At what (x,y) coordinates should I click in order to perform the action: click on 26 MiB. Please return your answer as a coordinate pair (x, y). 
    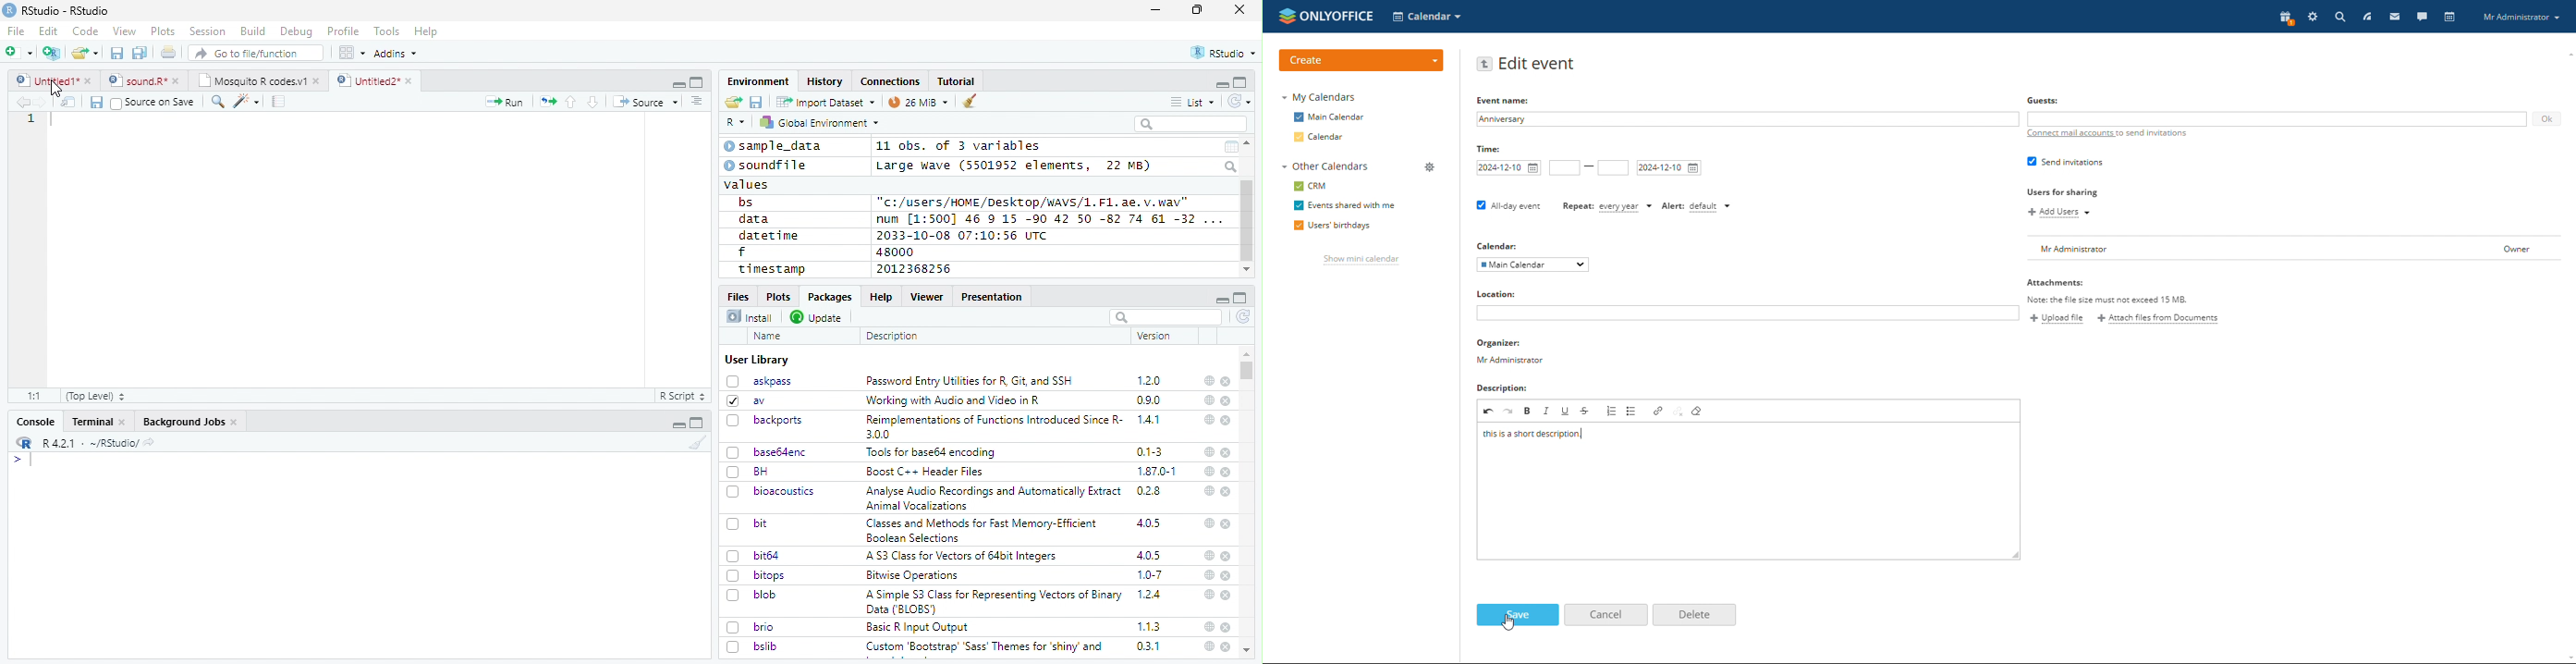
    Looking at the image, I should click on (919, 102).